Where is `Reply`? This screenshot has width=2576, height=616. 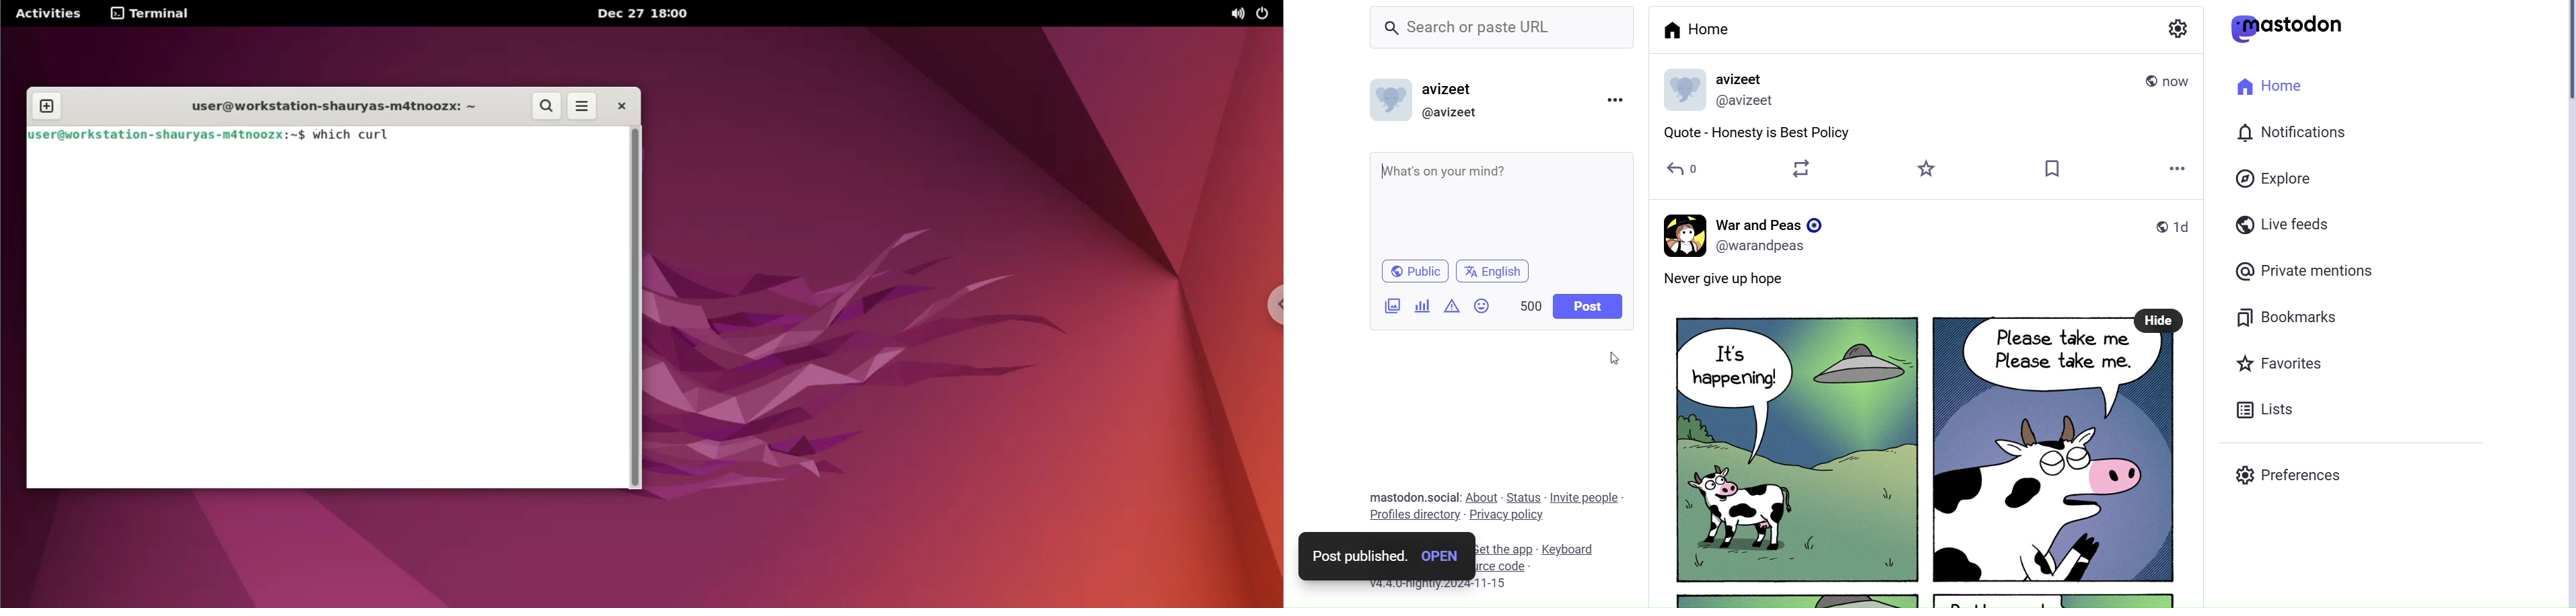 Reply is located at coordinates (1677, 169).